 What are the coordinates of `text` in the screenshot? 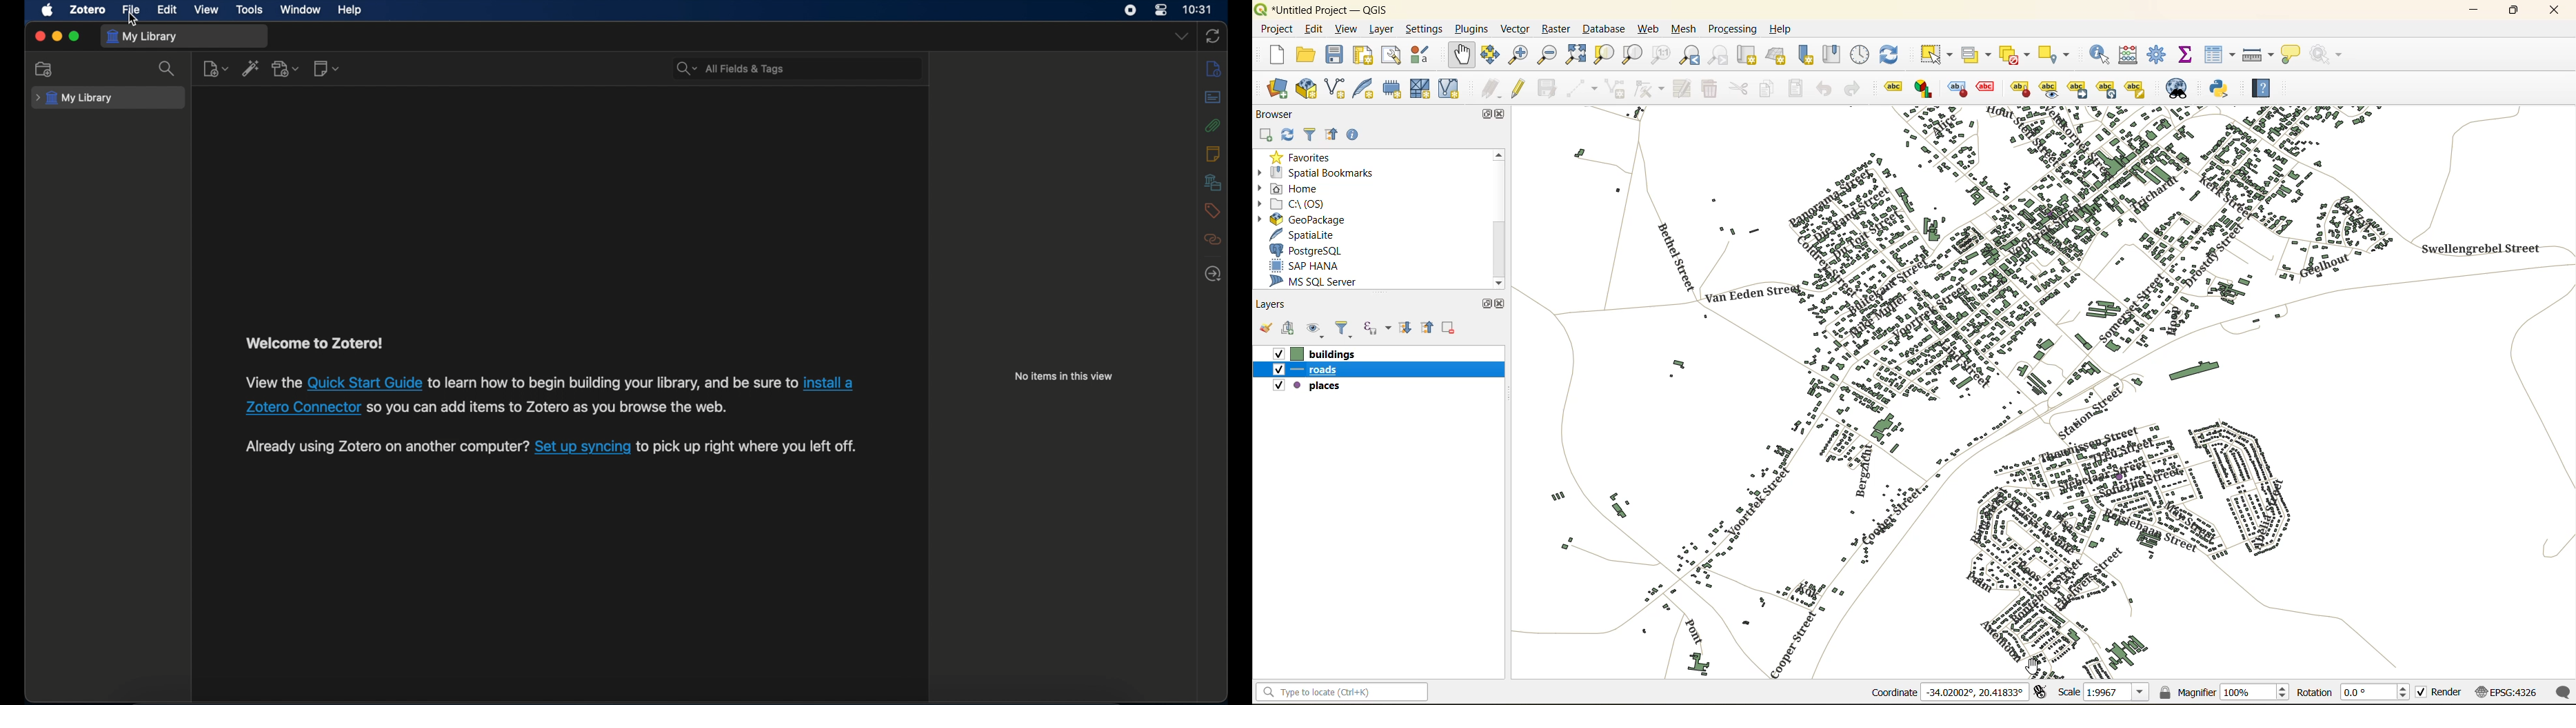 It's located at (386, 446).